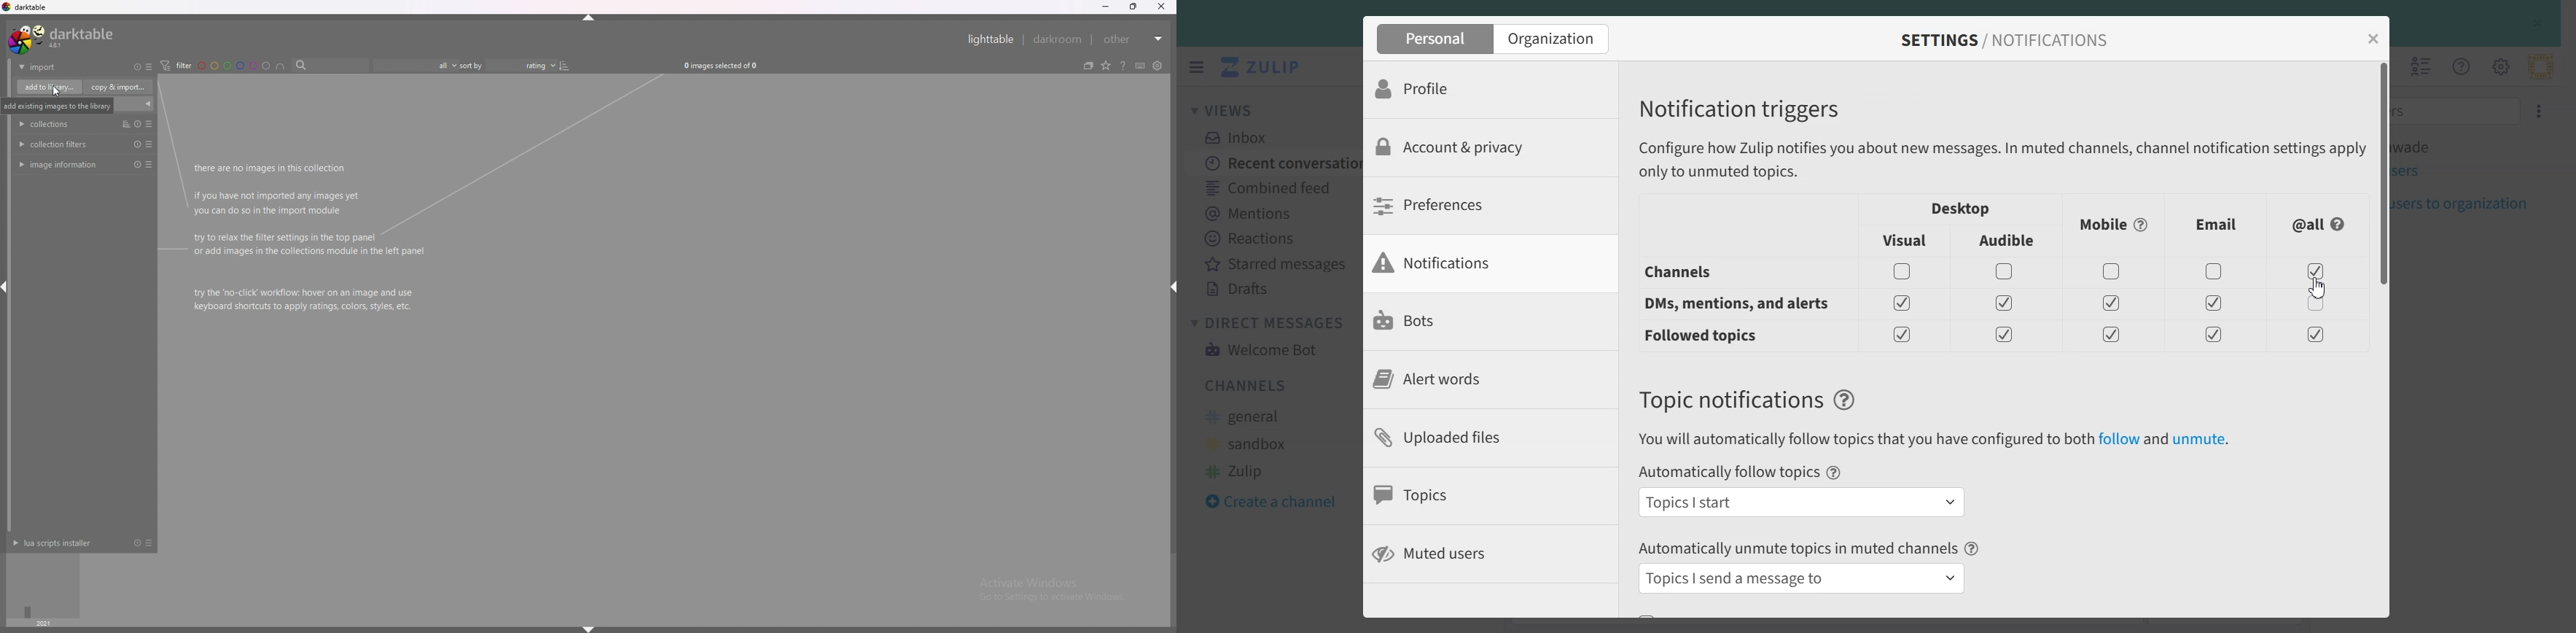  I want to click on copy and import, so click(118, 86).